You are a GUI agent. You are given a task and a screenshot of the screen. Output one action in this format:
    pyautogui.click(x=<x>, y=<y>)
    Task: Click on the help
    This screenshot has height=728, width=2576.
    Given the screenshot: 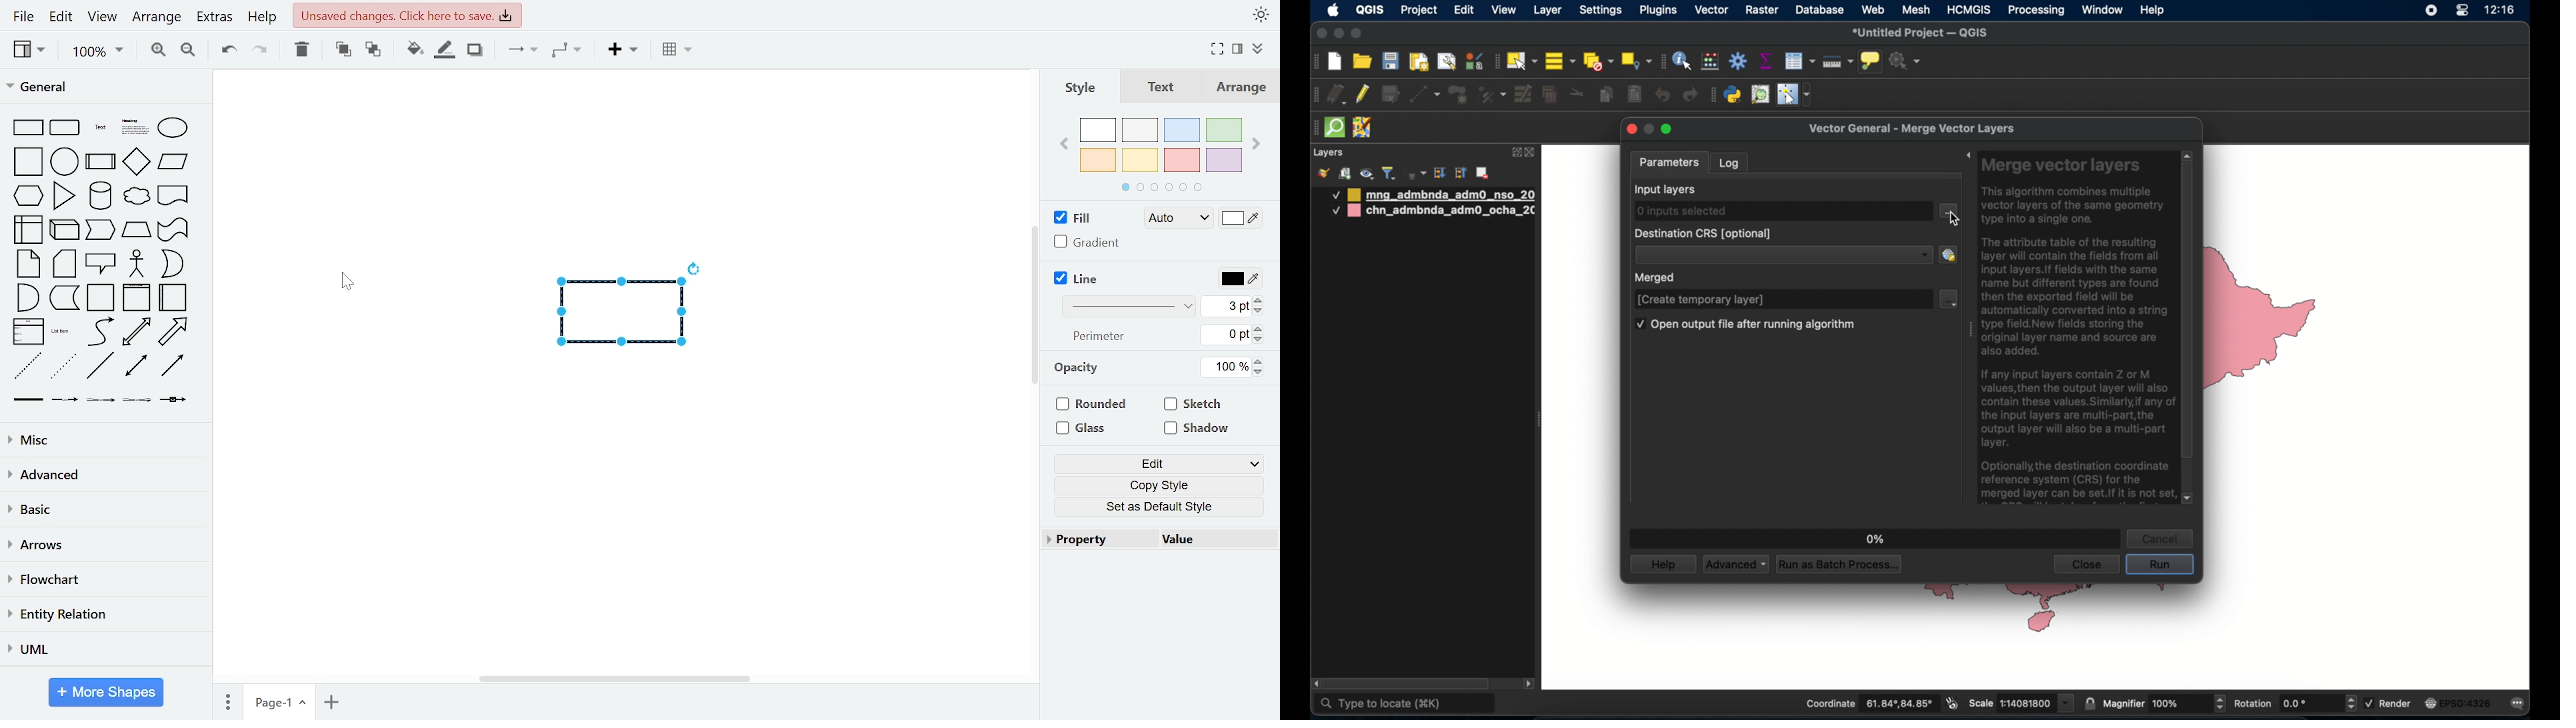 What is the action you would take?
    pyautogui.click(x=2153, y=9)
    